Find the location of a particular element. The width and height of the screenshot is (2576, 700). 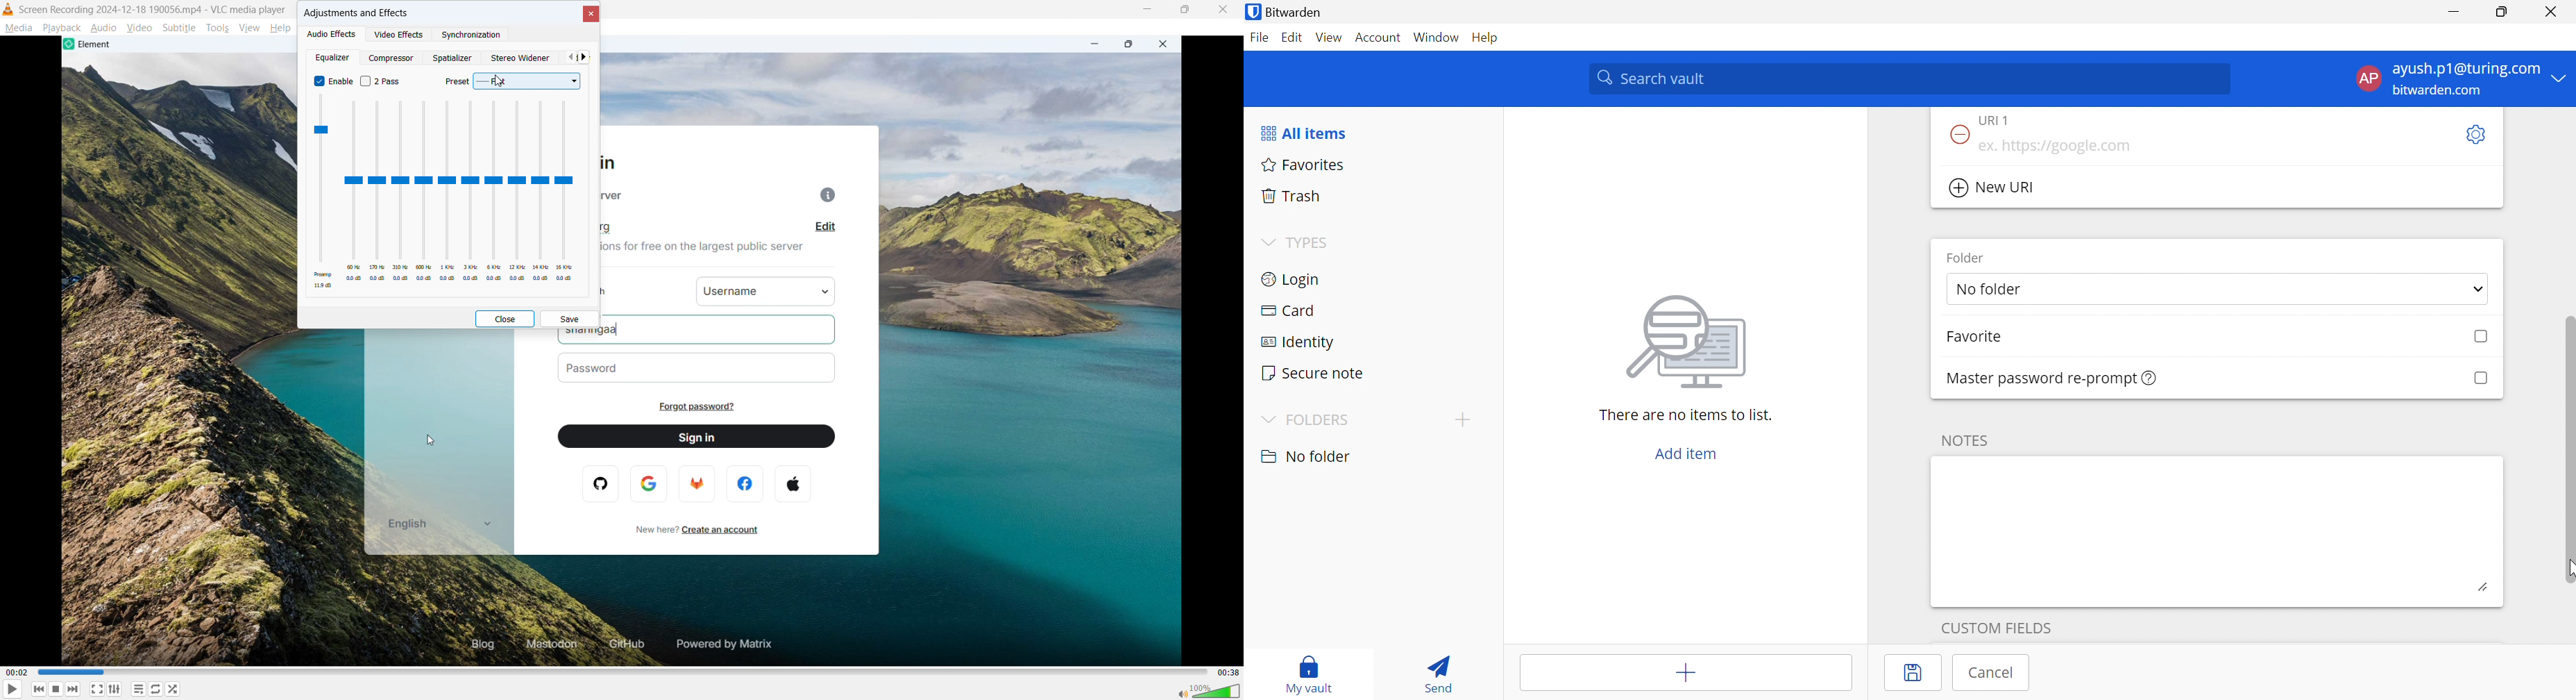

Logo  is located at coordinates (8, 10).